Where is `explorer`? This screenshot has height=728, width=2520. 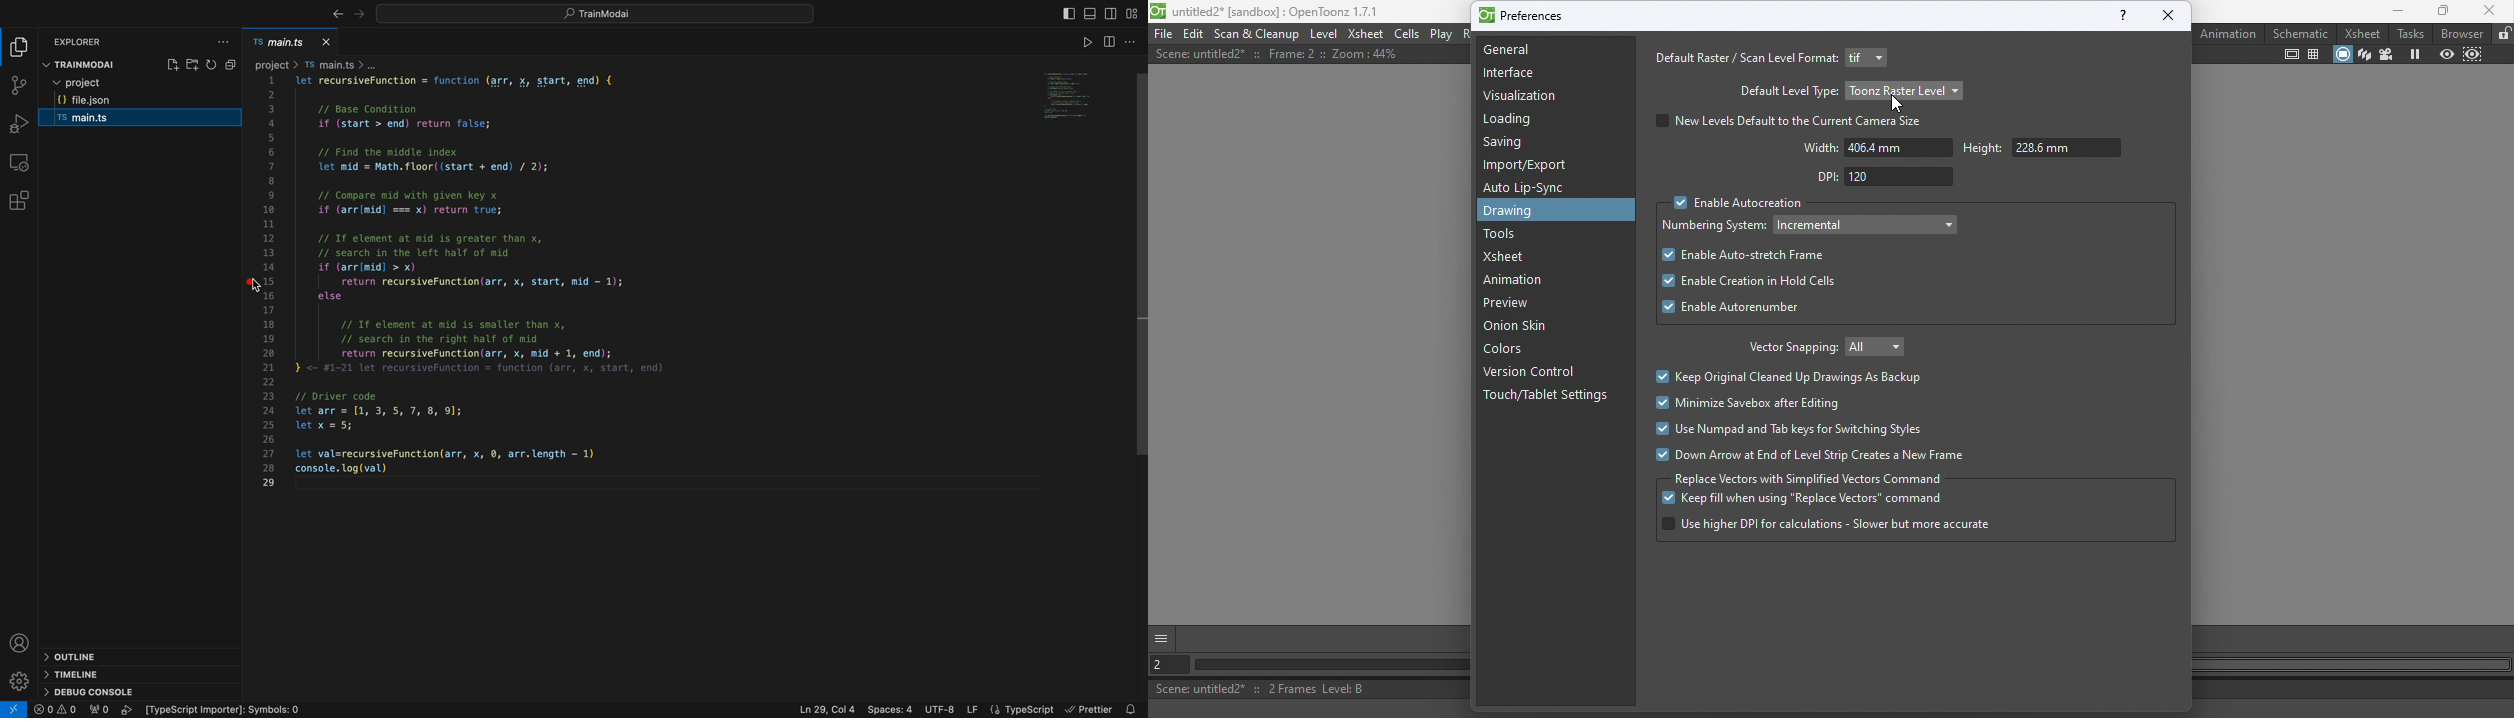 explorer is located at coordinates (86, 42).